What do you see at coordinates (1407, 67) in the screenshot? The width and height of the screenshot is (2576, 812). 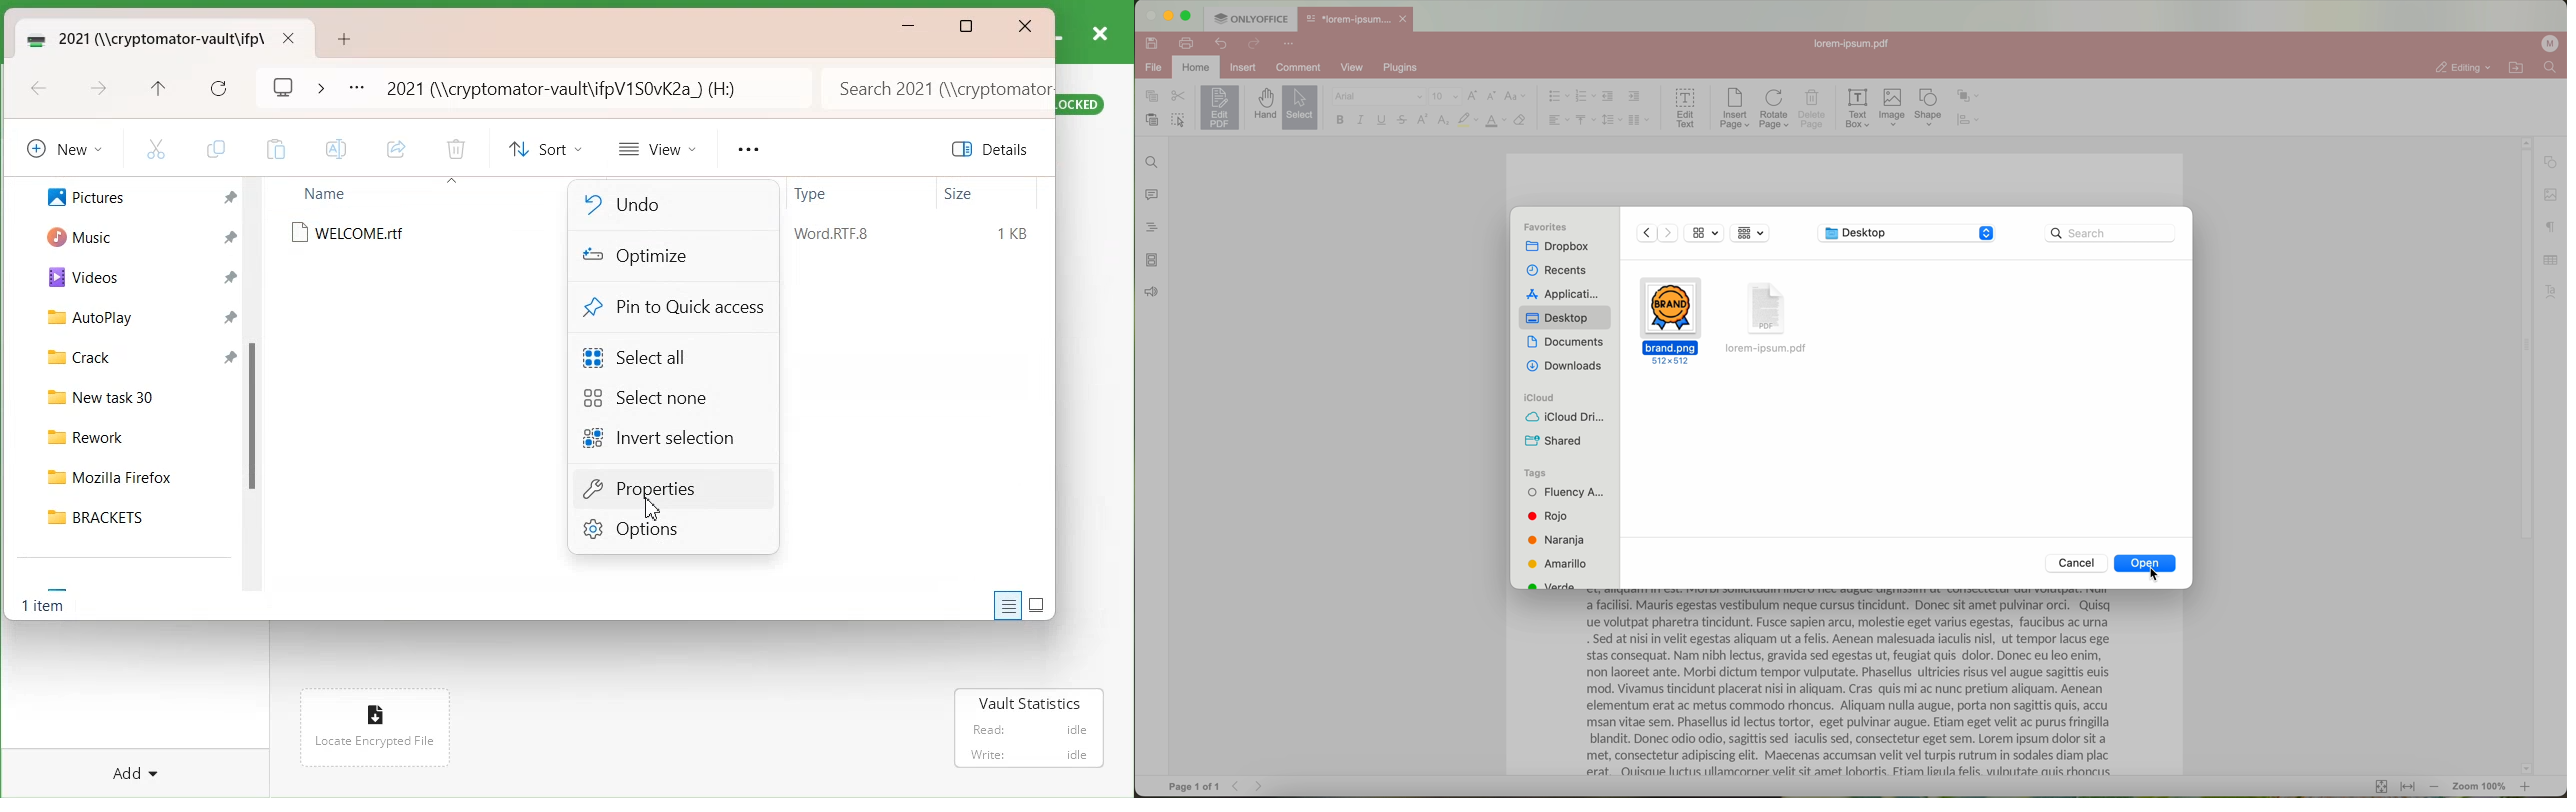 I see `plugins` at bounding box center [1407, 67].